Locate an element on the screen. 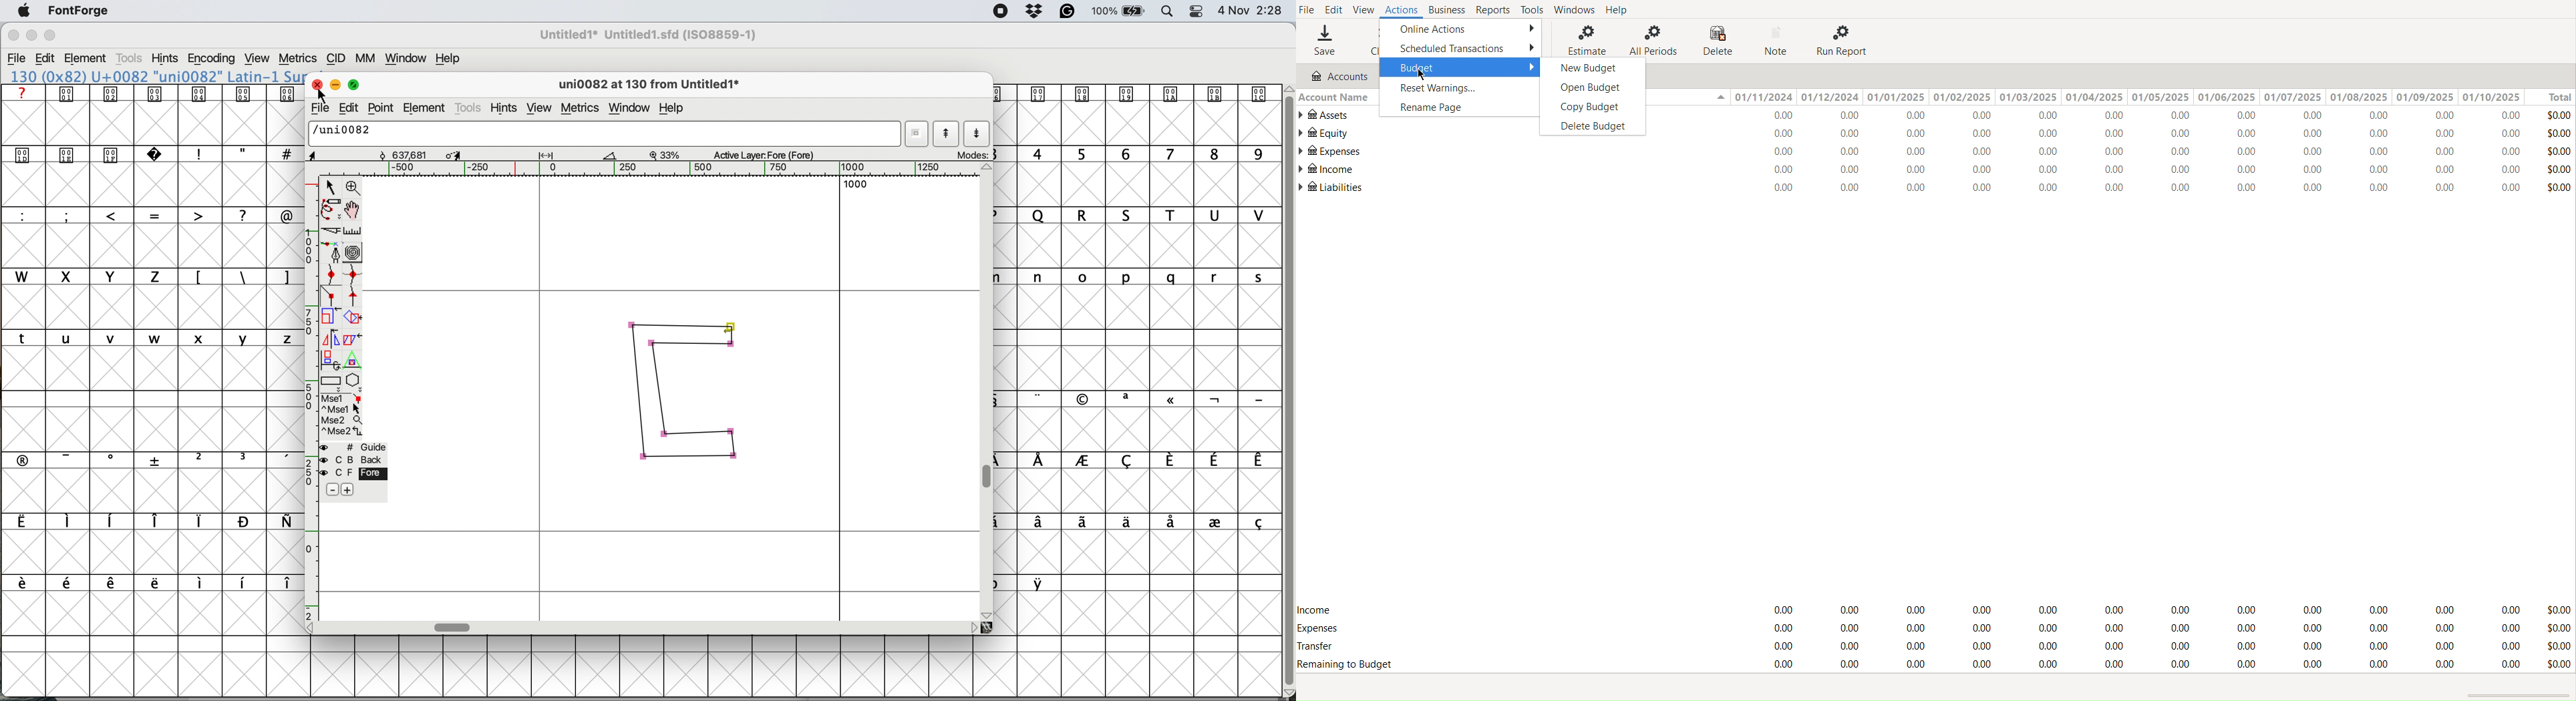  zoom factor is located at coordinates (665, 155).